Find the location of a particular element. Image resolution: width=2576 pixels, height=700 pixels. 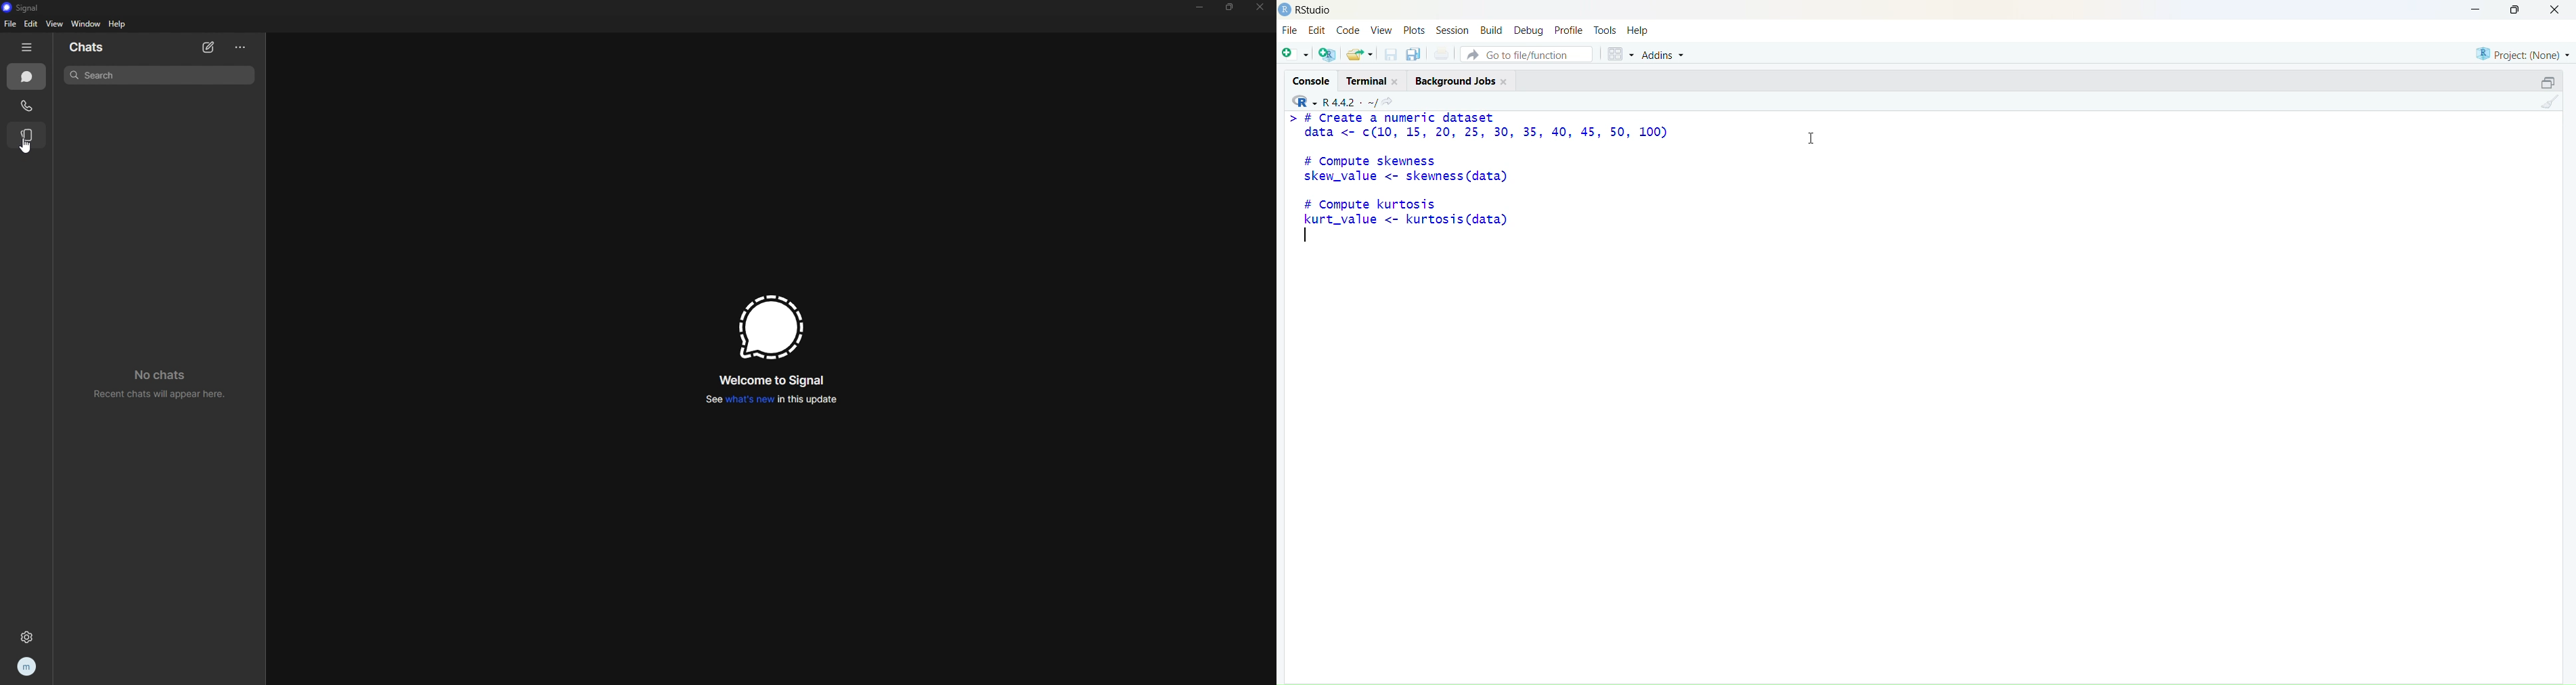

Text cursor is located at coordinates (1815, 137).